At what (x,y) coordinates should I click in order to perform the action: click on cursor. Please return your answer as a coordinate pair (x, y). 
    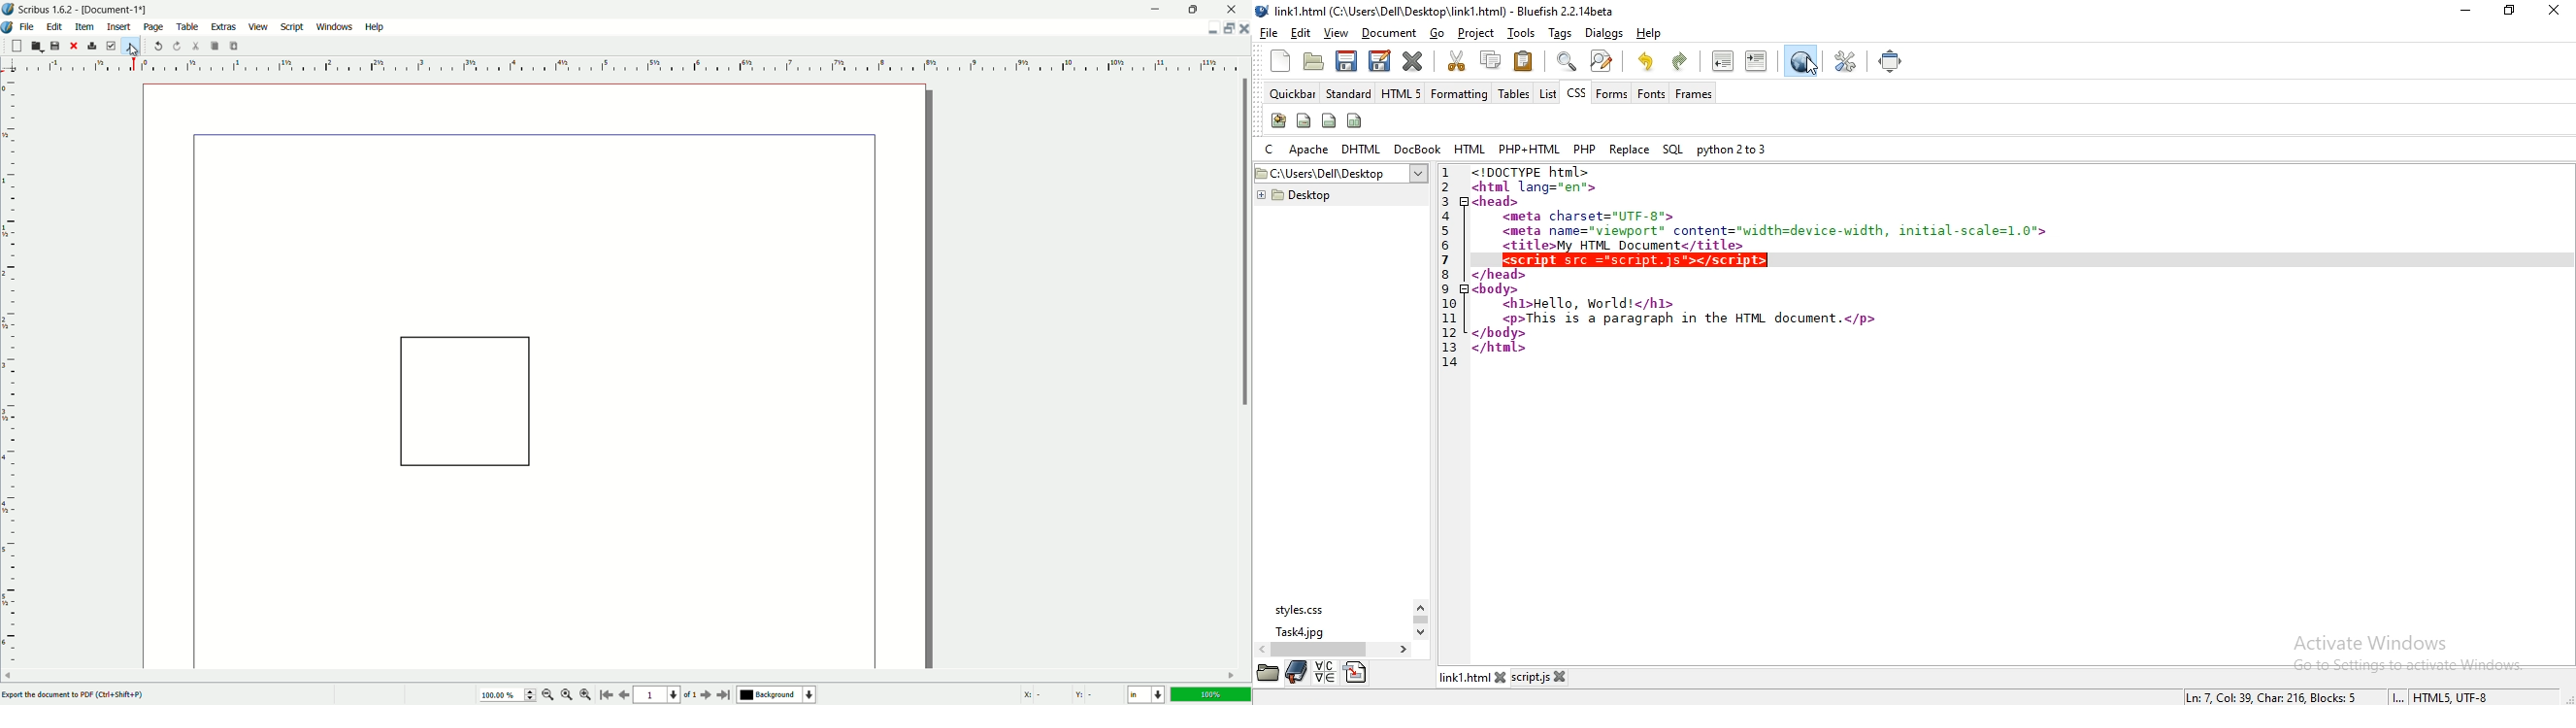
    Looking at the image, I should click on (134, 52).